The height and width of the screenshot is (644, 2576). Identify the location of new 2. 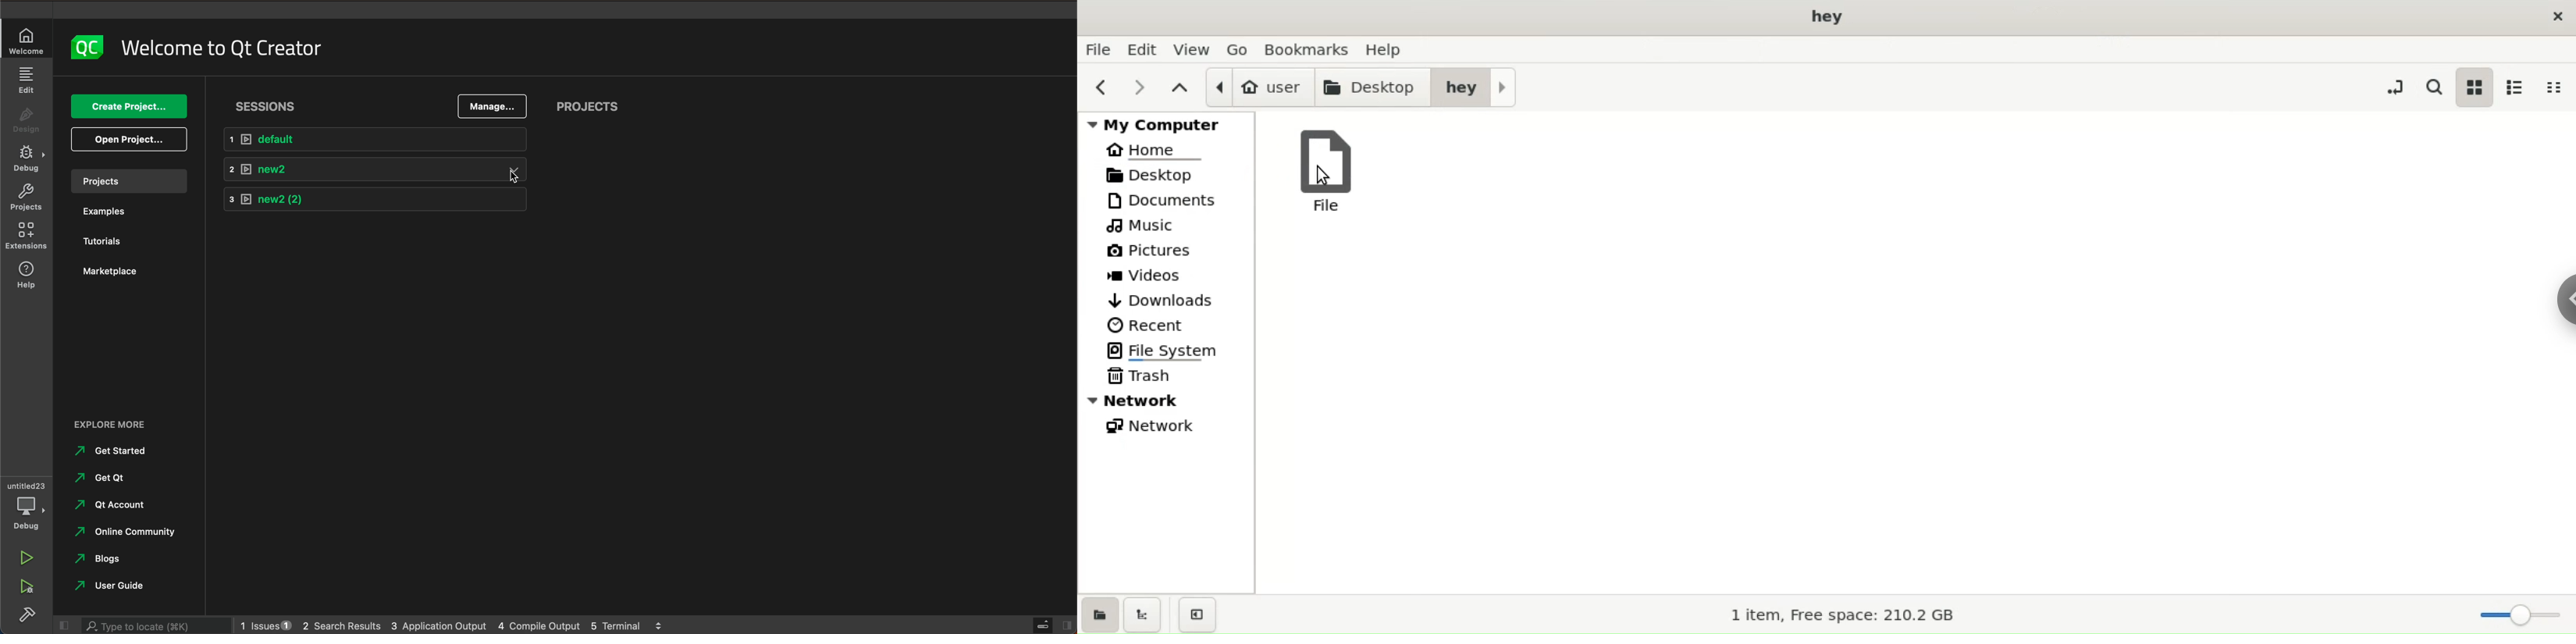
(374, 200).